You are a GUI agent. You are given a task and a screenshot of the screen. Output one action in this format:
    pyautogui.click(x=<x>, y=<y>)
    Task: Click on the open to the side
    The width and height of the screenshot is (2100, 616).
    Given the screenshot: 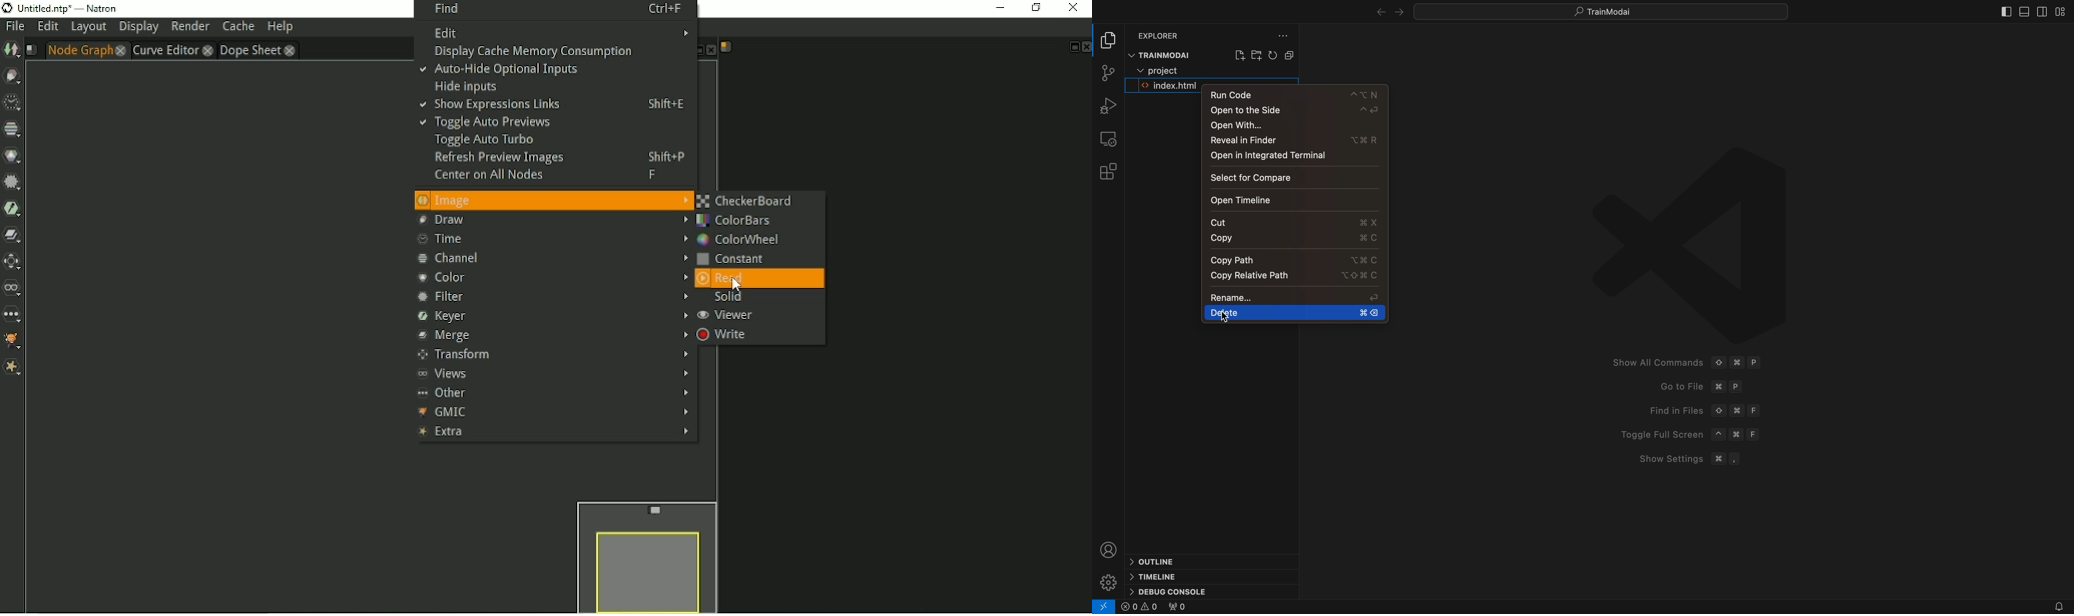 What is the action you would take?
    pyautogui.click(x=1297, y=111)
    